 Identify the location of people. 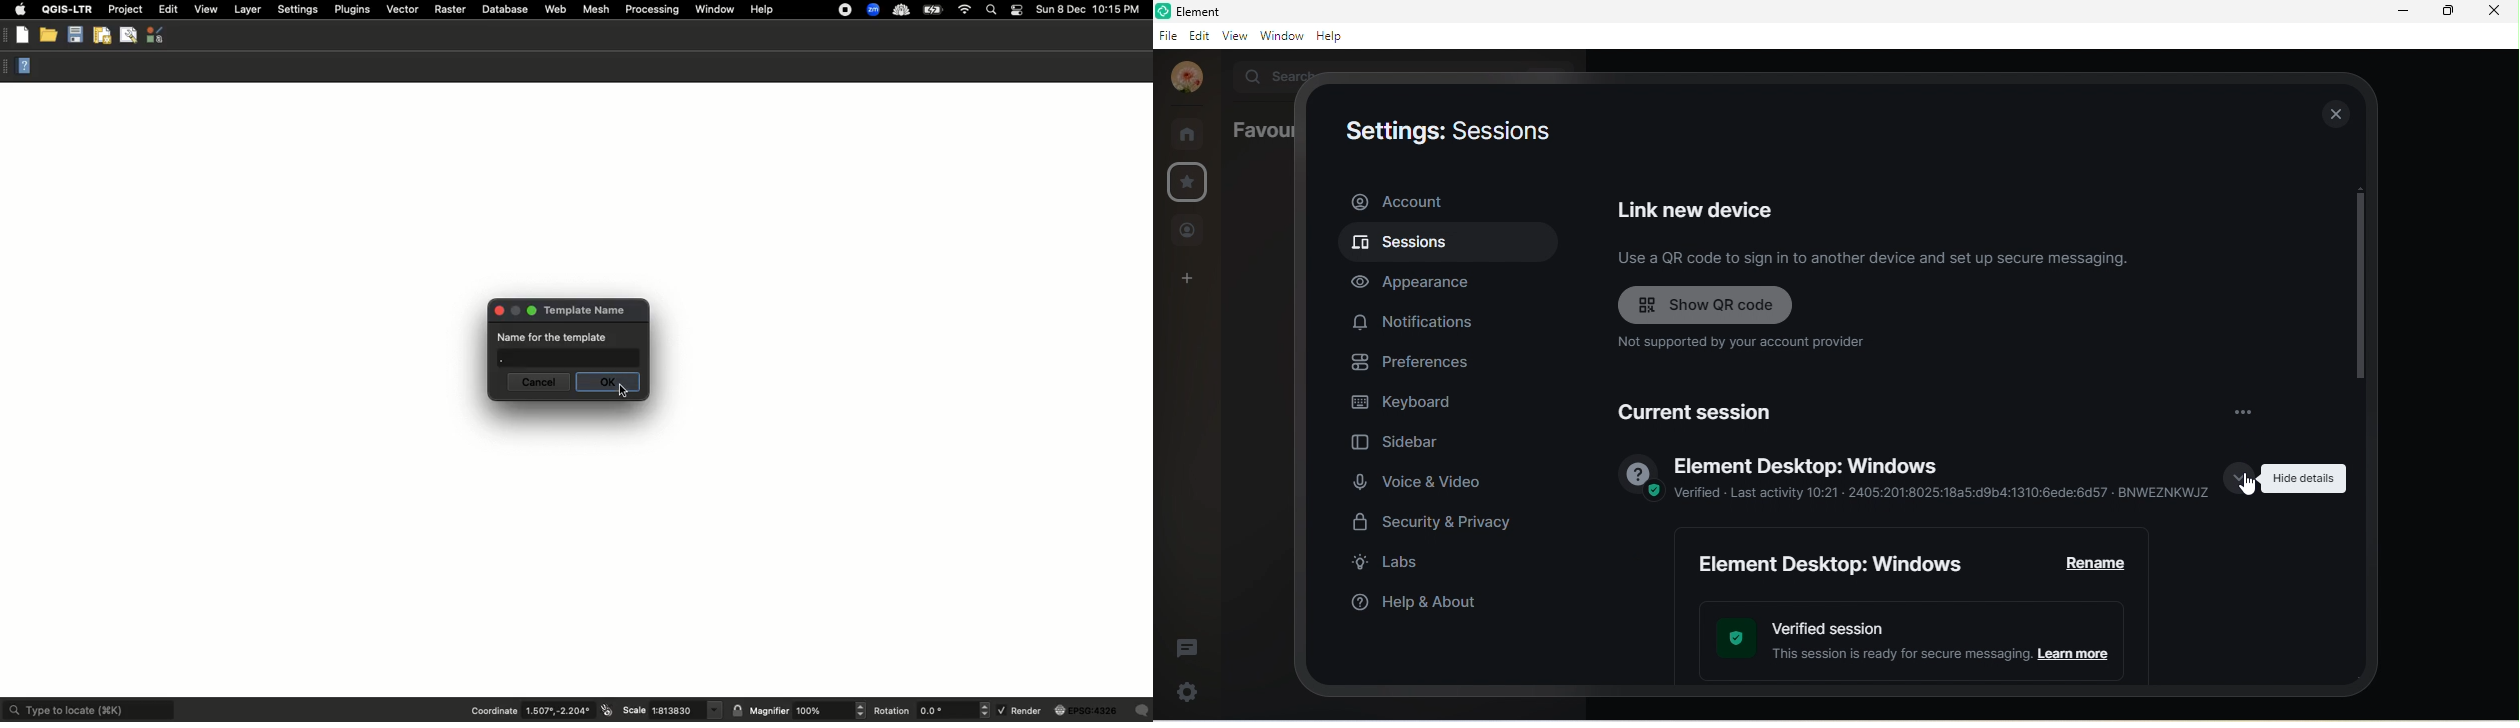
(1188, 232).